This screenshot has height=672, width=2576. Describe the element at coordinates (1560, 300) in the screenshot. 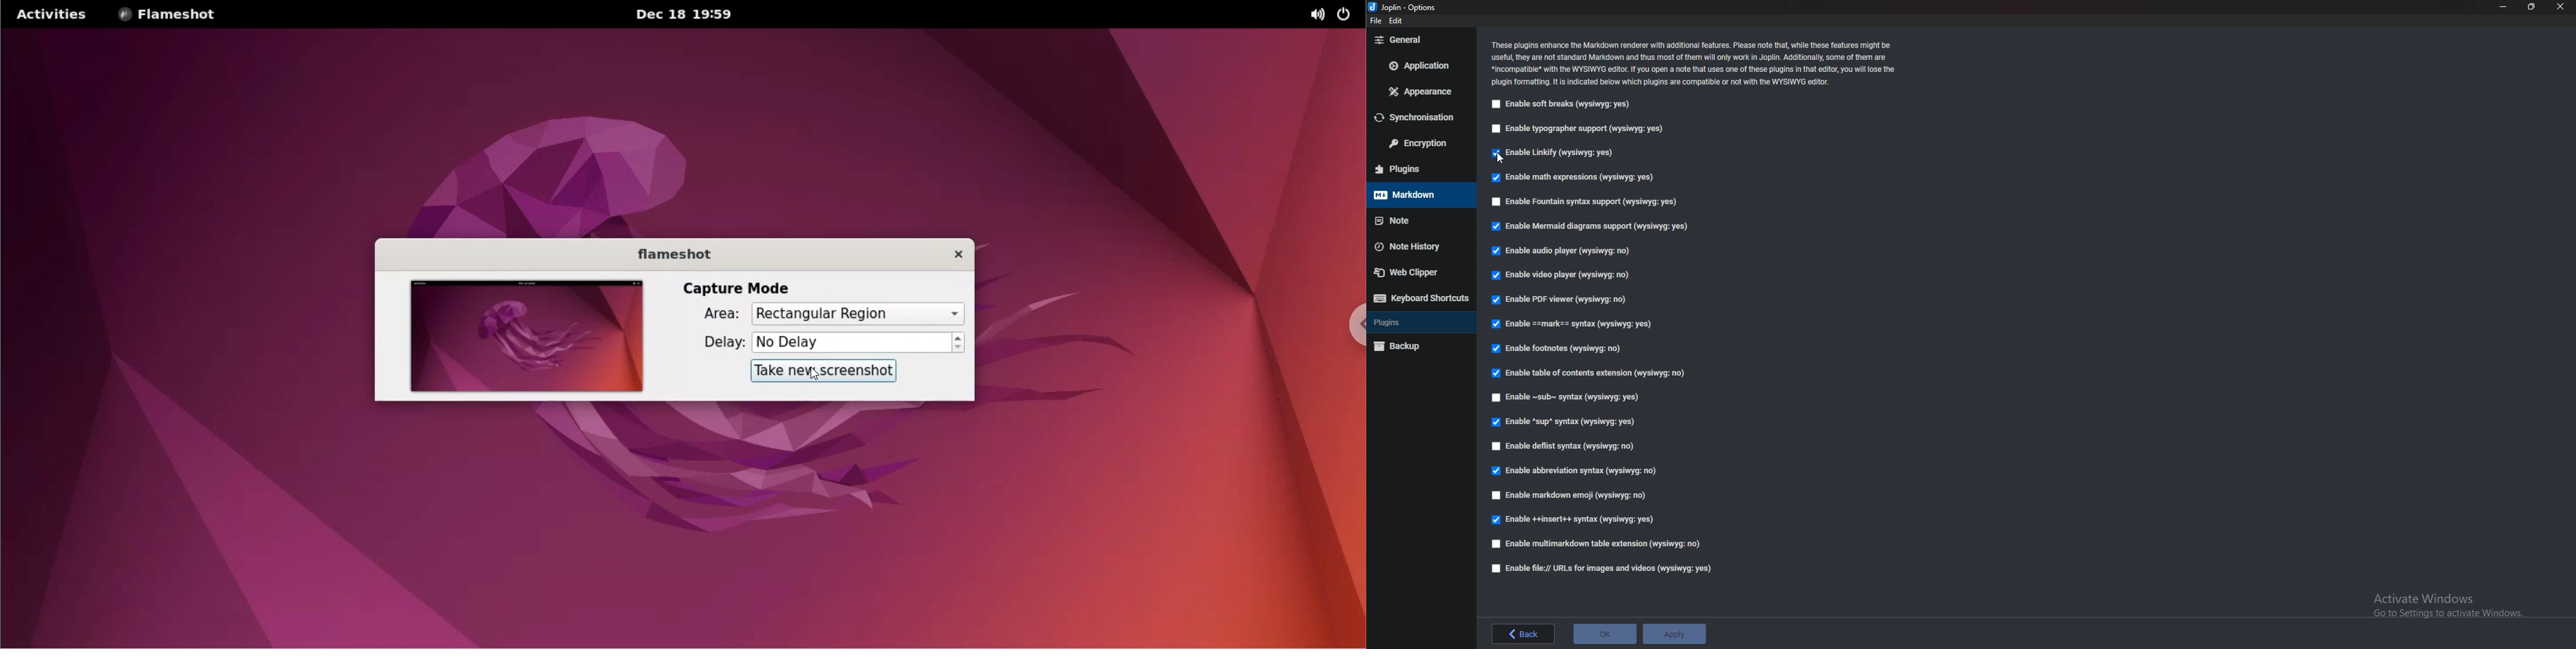

I see `Enable P D F viewer` at that location.